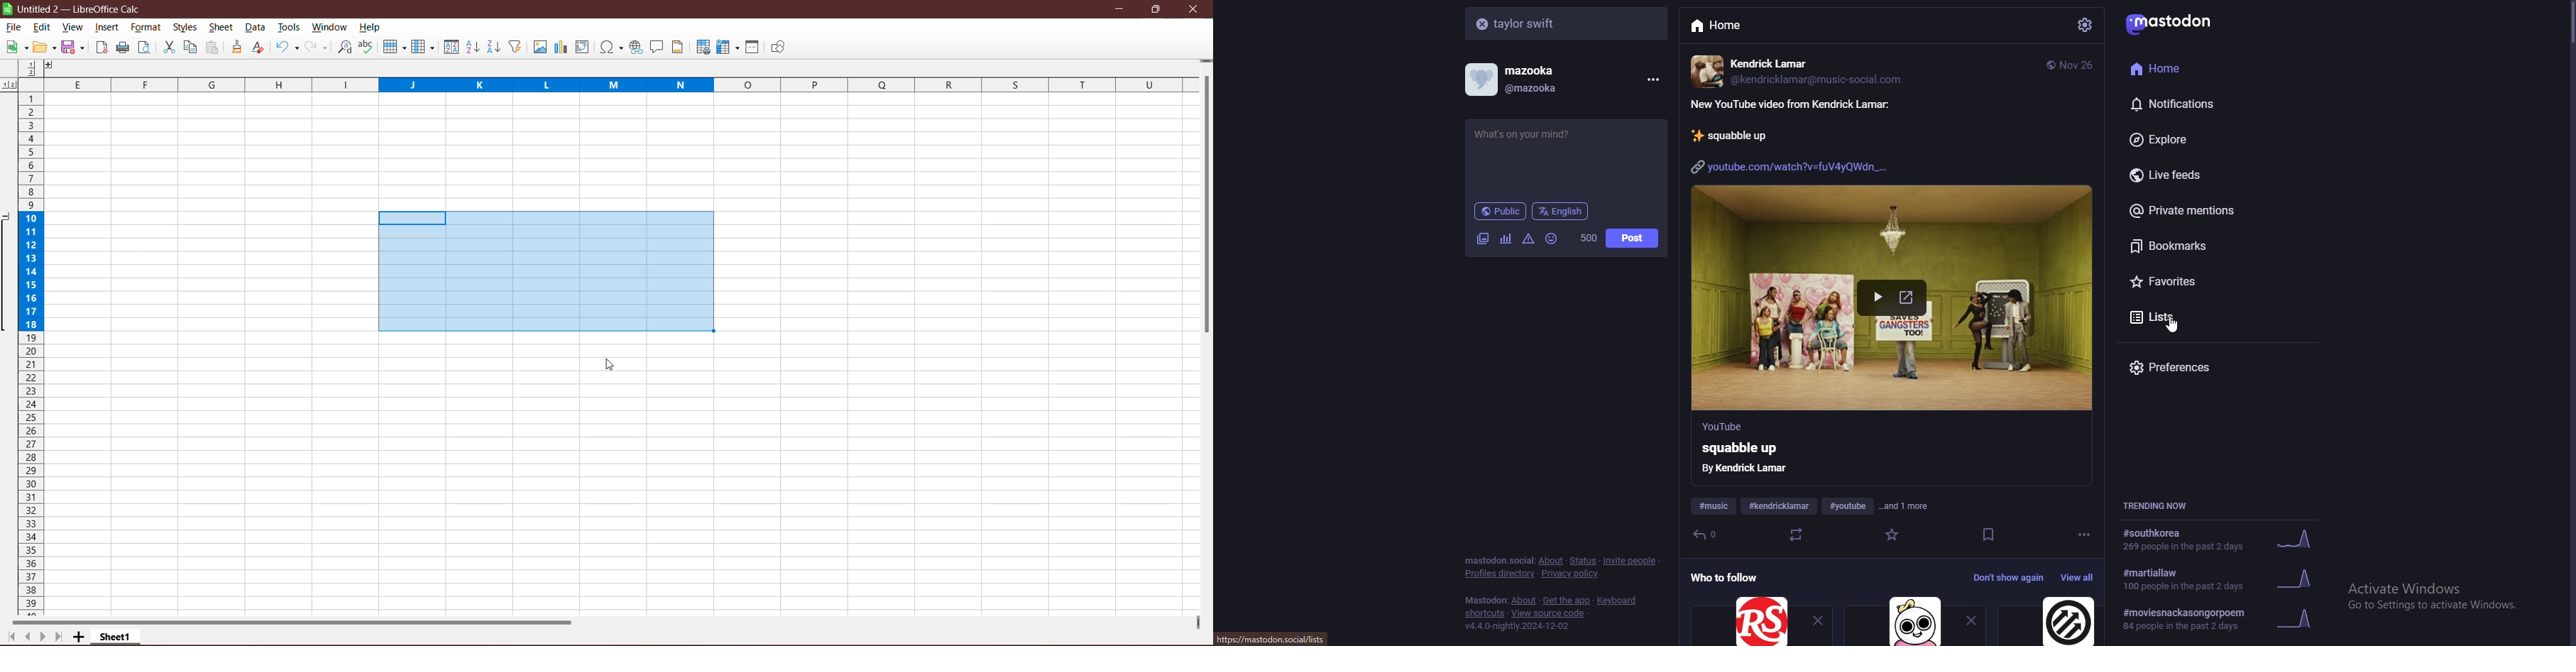 The width and height of the screenshot is (2576, 672). What do you see at coordinates (107, 27) in the screenshot?
I see `Insert` at bounding box center [107, 27].